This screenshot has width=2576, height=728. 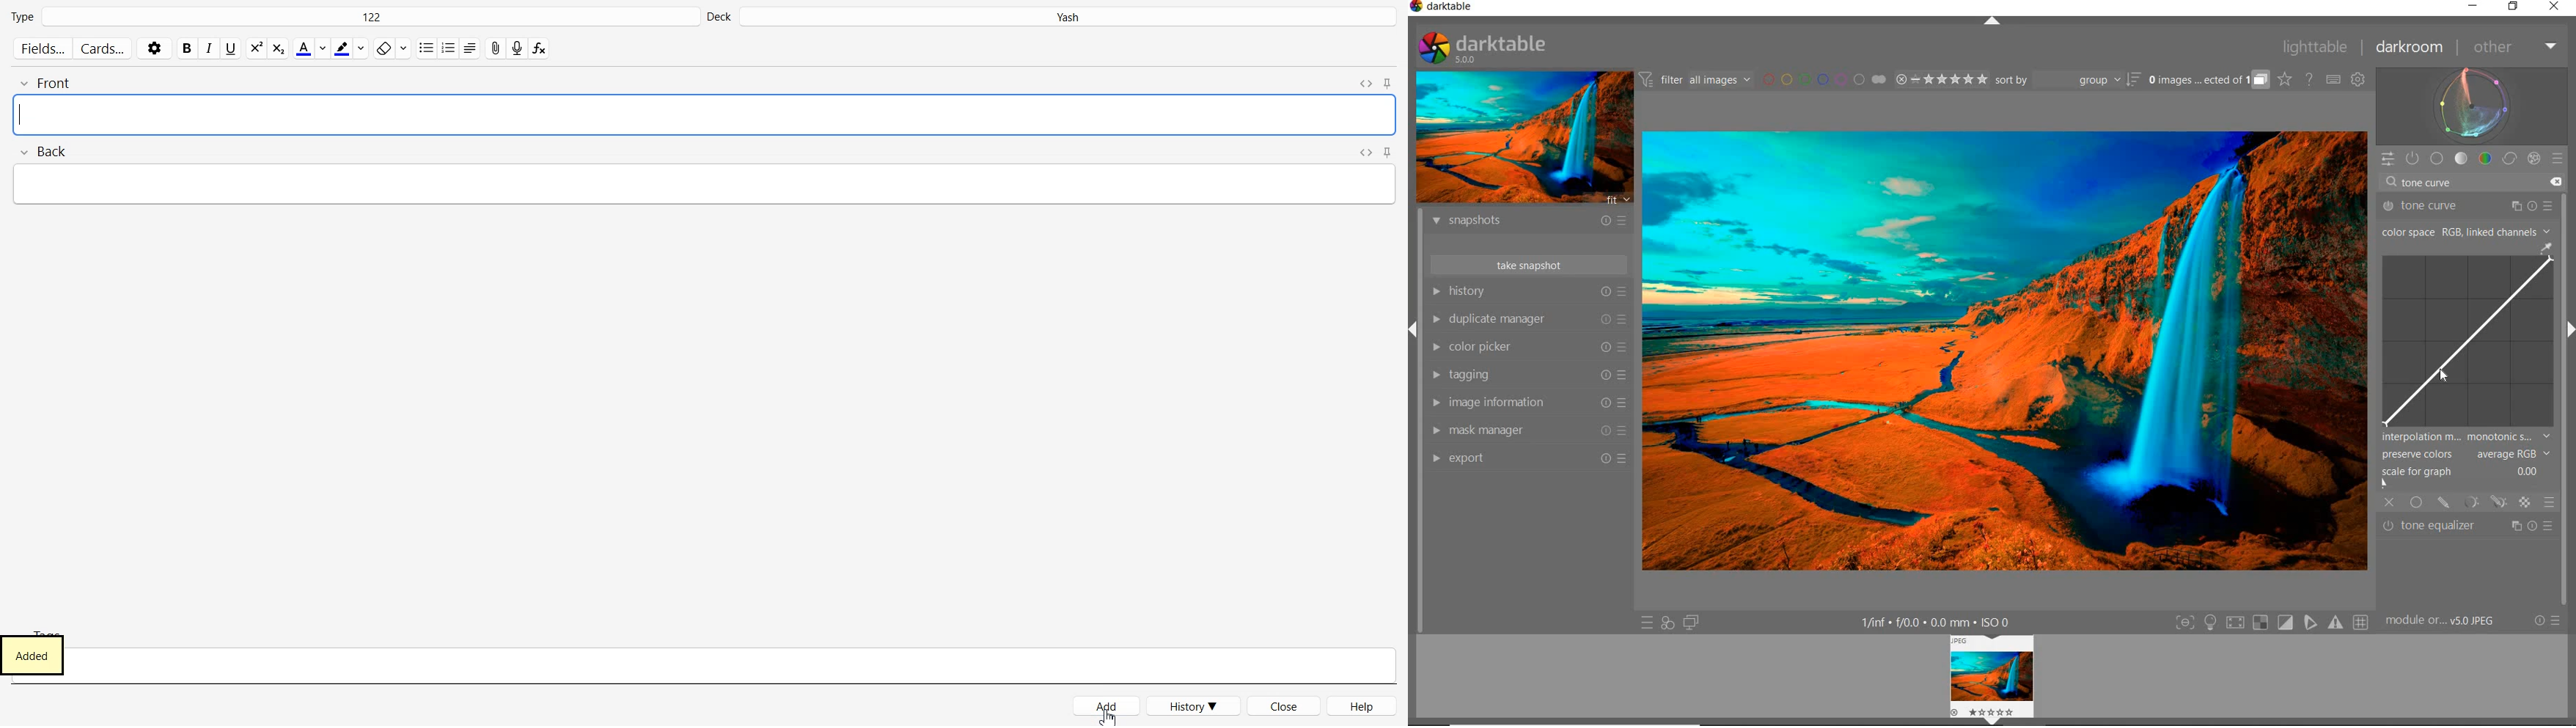 What do you see at coordinates (2509, 158) in the screenshot?
I see `correct` at bounding box center [2509, 158].